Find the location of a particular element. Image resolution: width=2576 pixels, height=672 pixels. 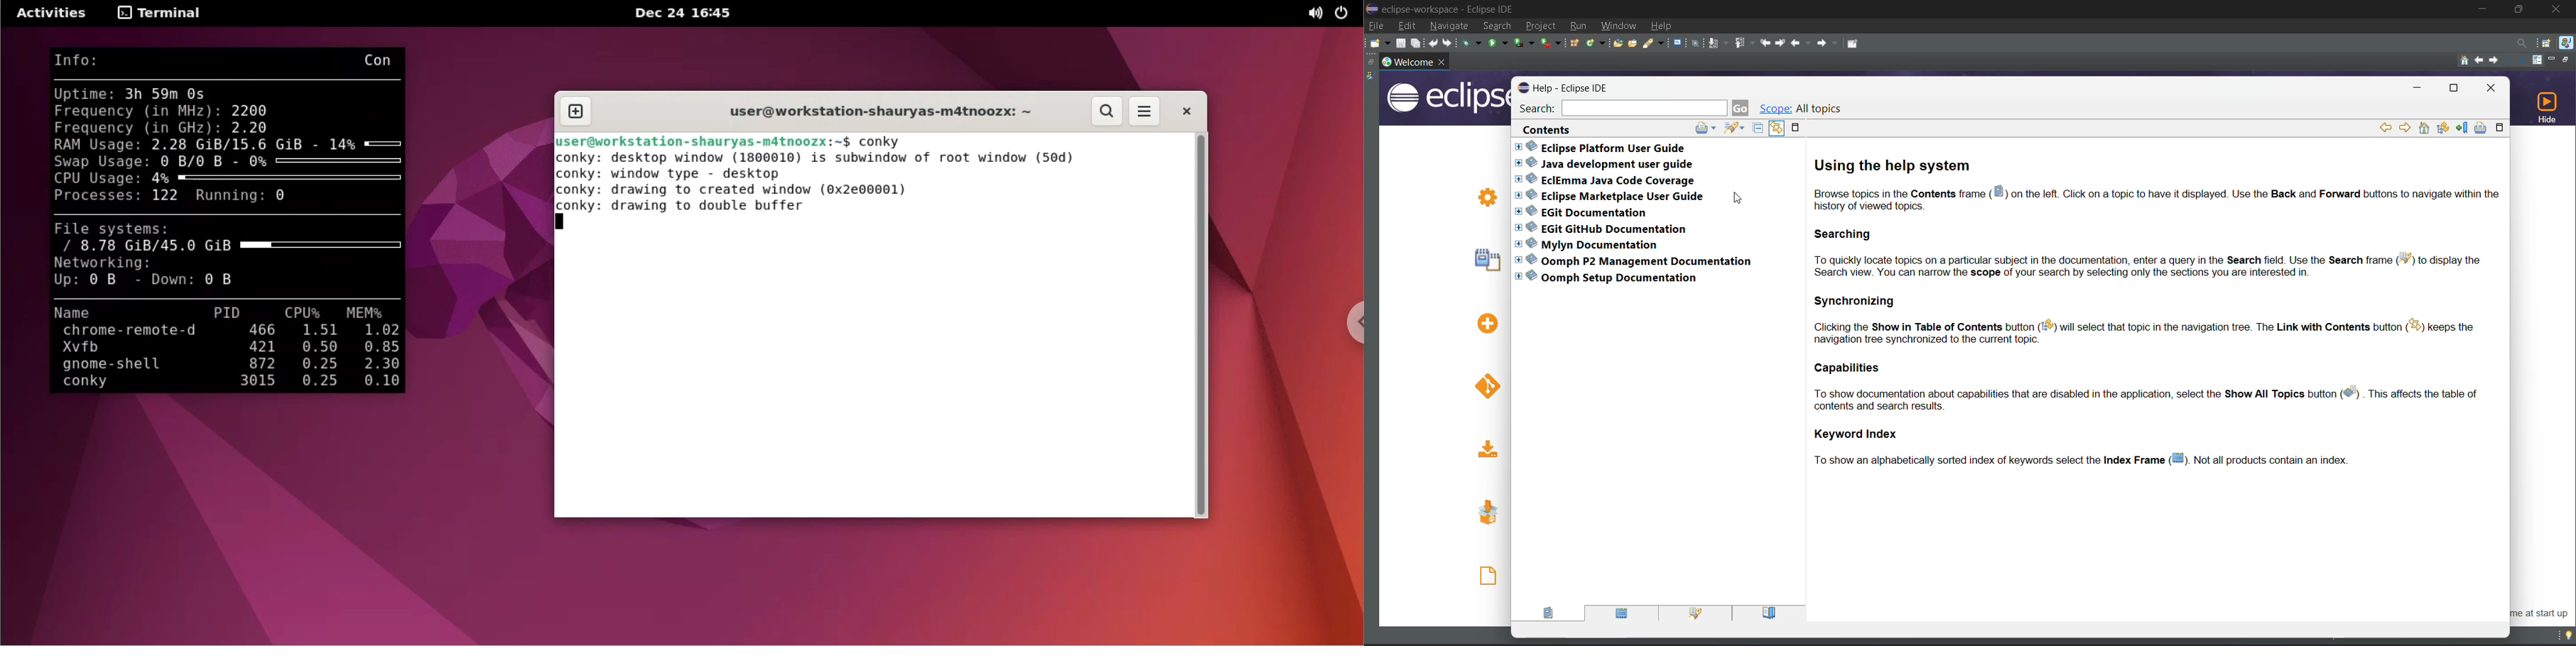

reduce is located at coordinates (2508, 60).